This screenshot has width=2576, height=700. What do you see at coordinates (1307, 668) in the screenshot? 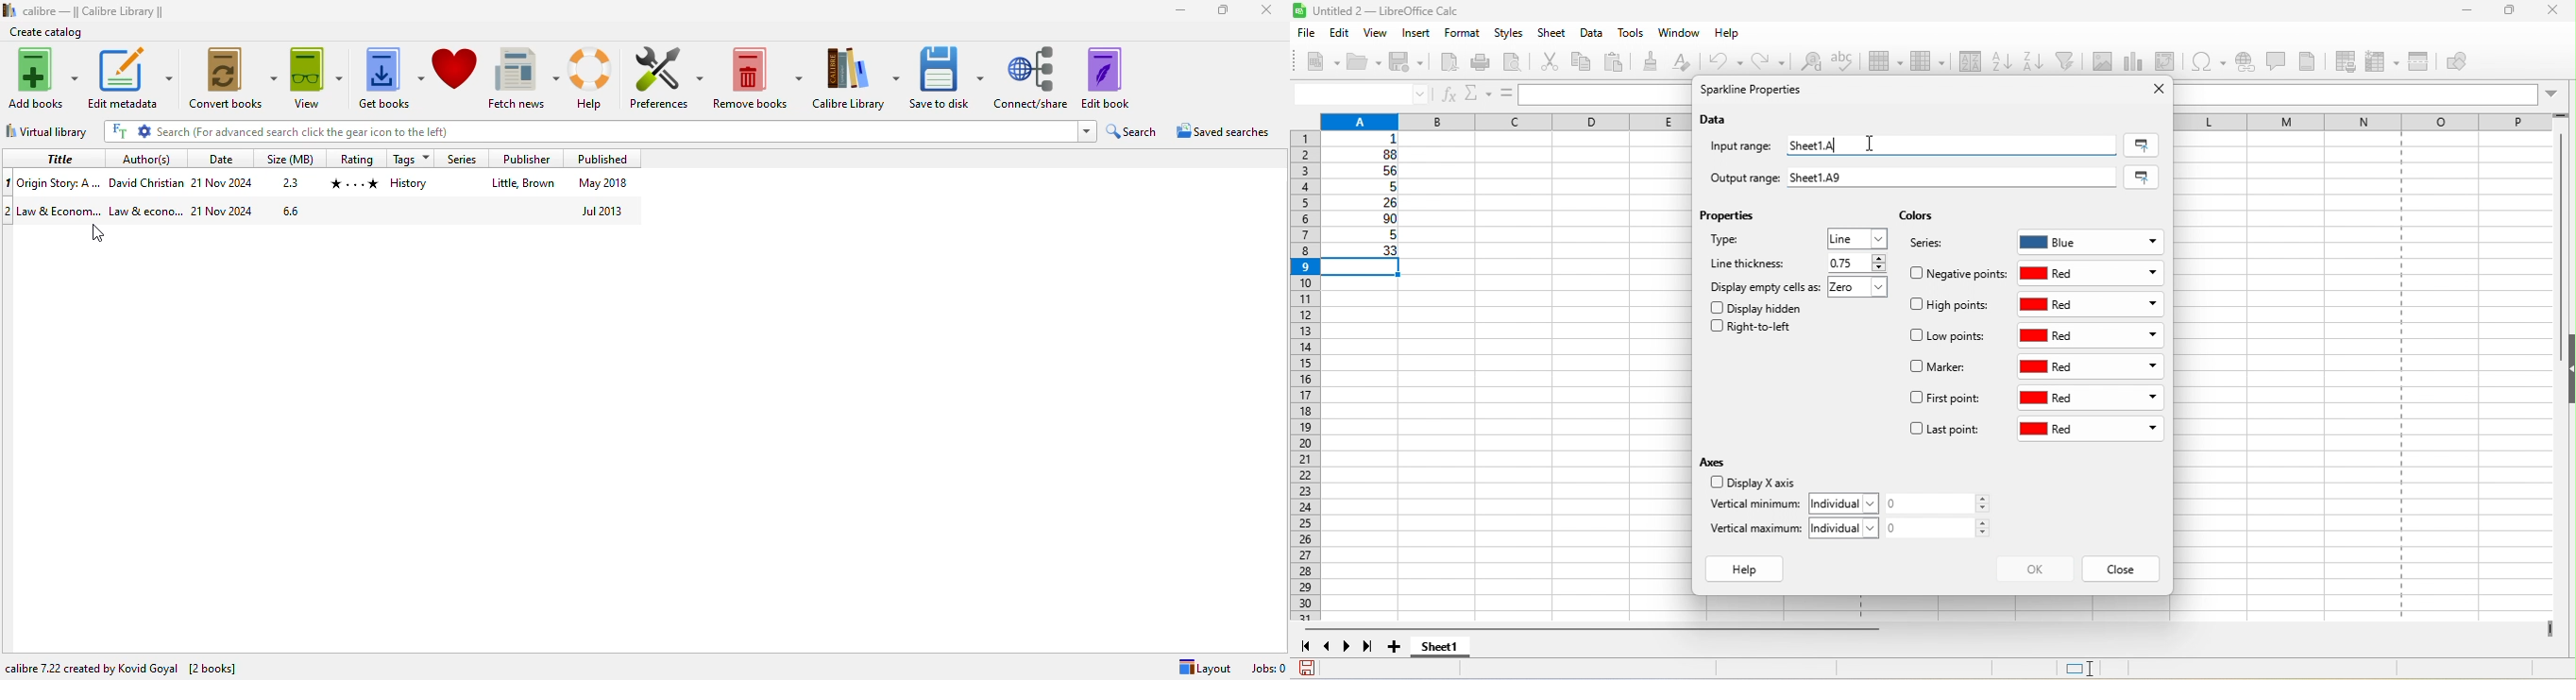
I see `save document` at bounding box center [1307, 668].